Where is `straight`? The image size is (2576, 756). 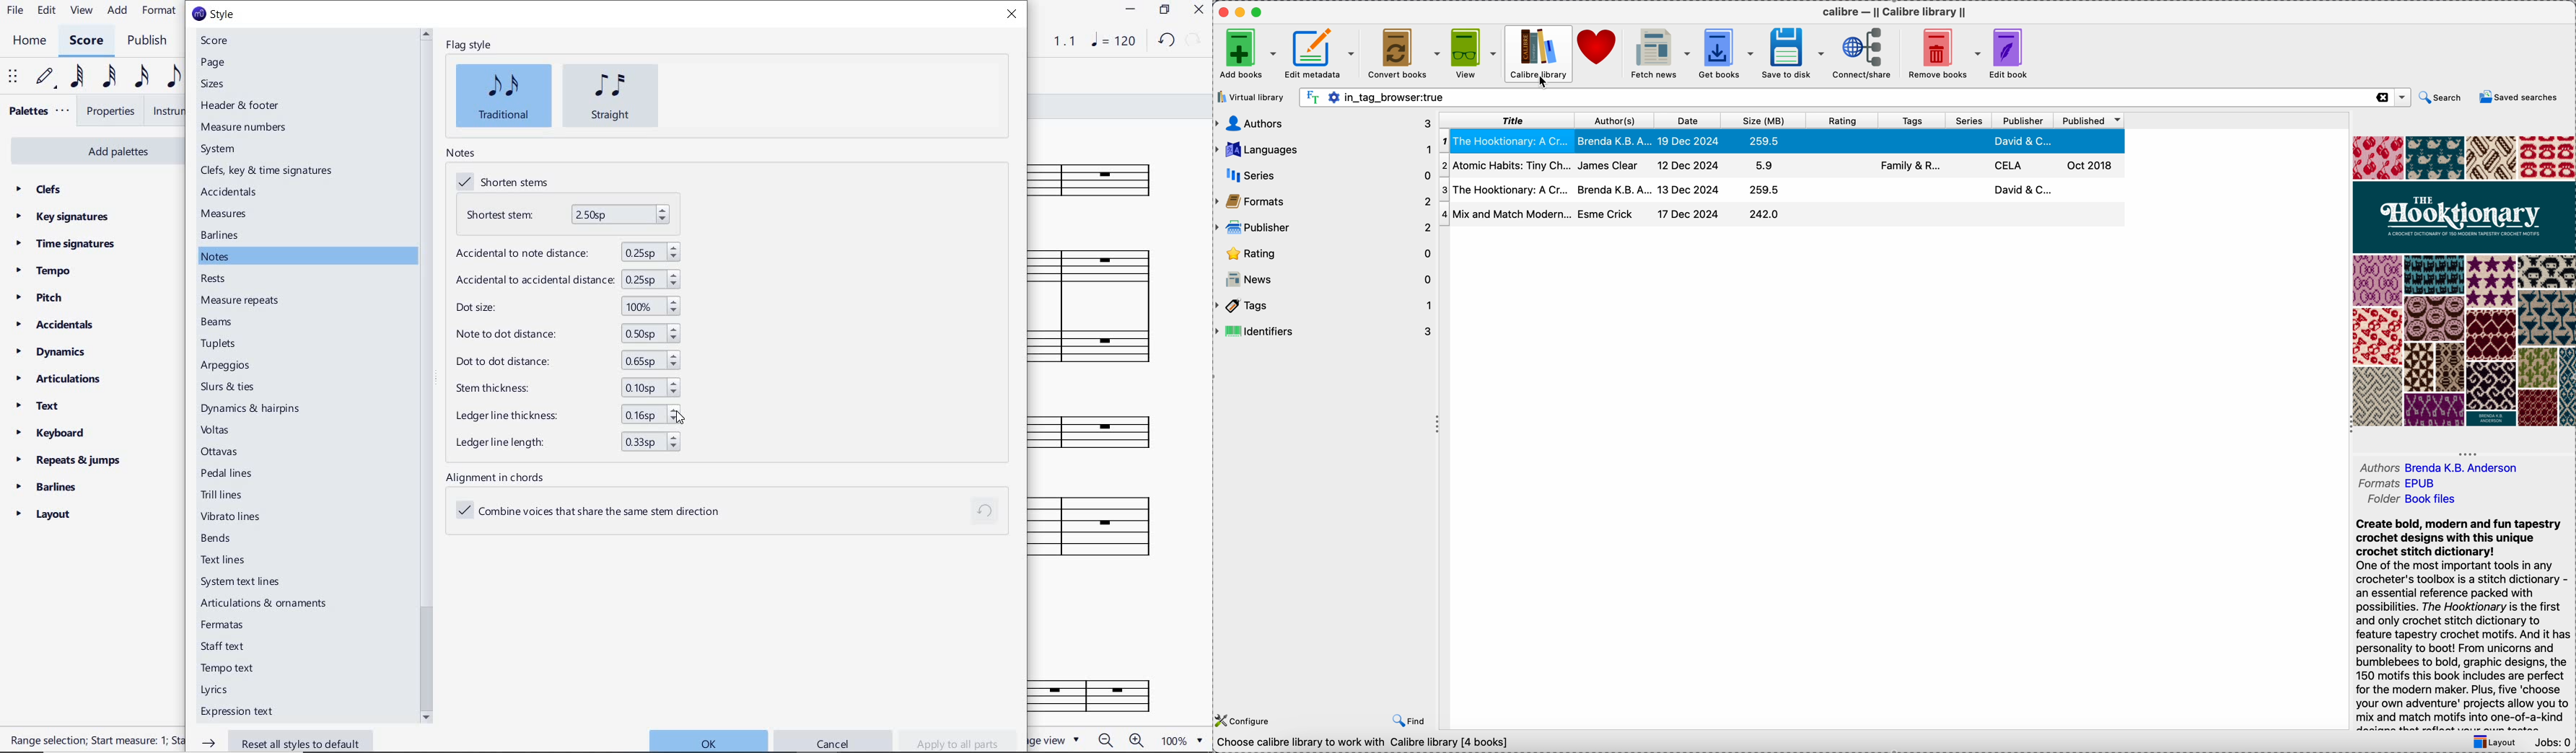
straight is located at coordinates (611, 96).